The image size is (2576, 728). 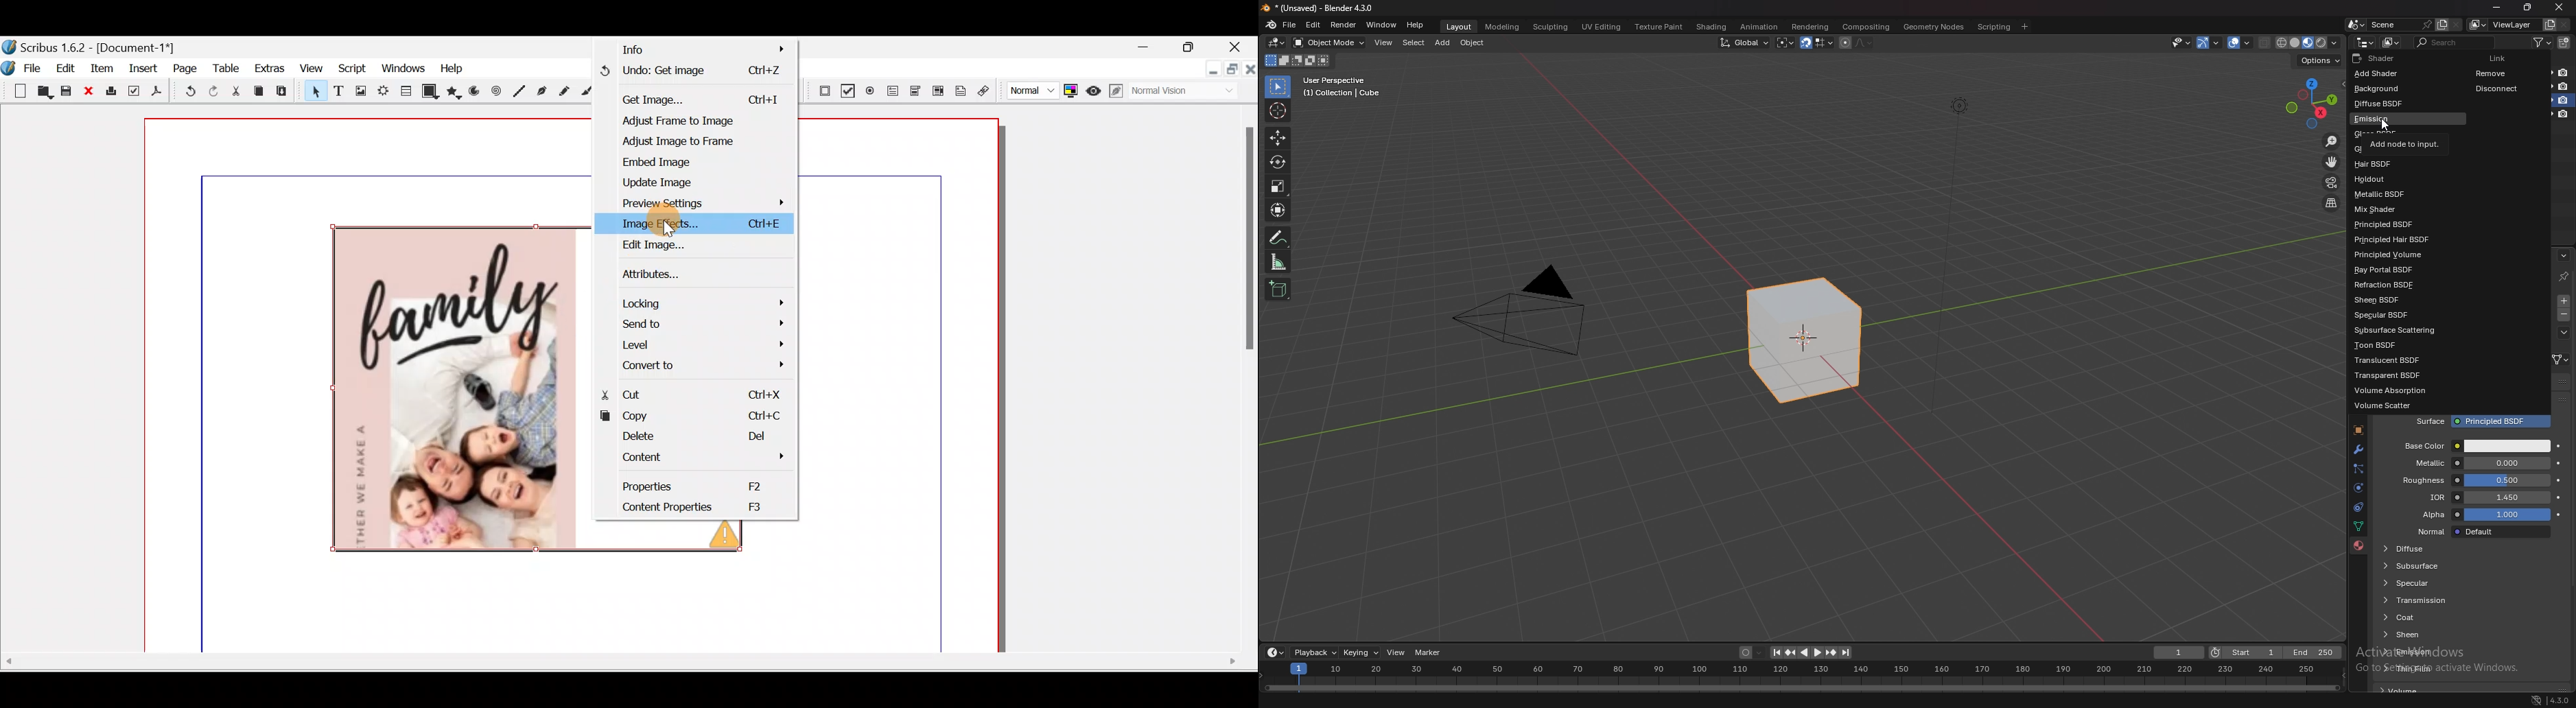 What do you see at coordinates (1522, 316) in the screenshot?
I see `` at bounding box center [1522, 316].